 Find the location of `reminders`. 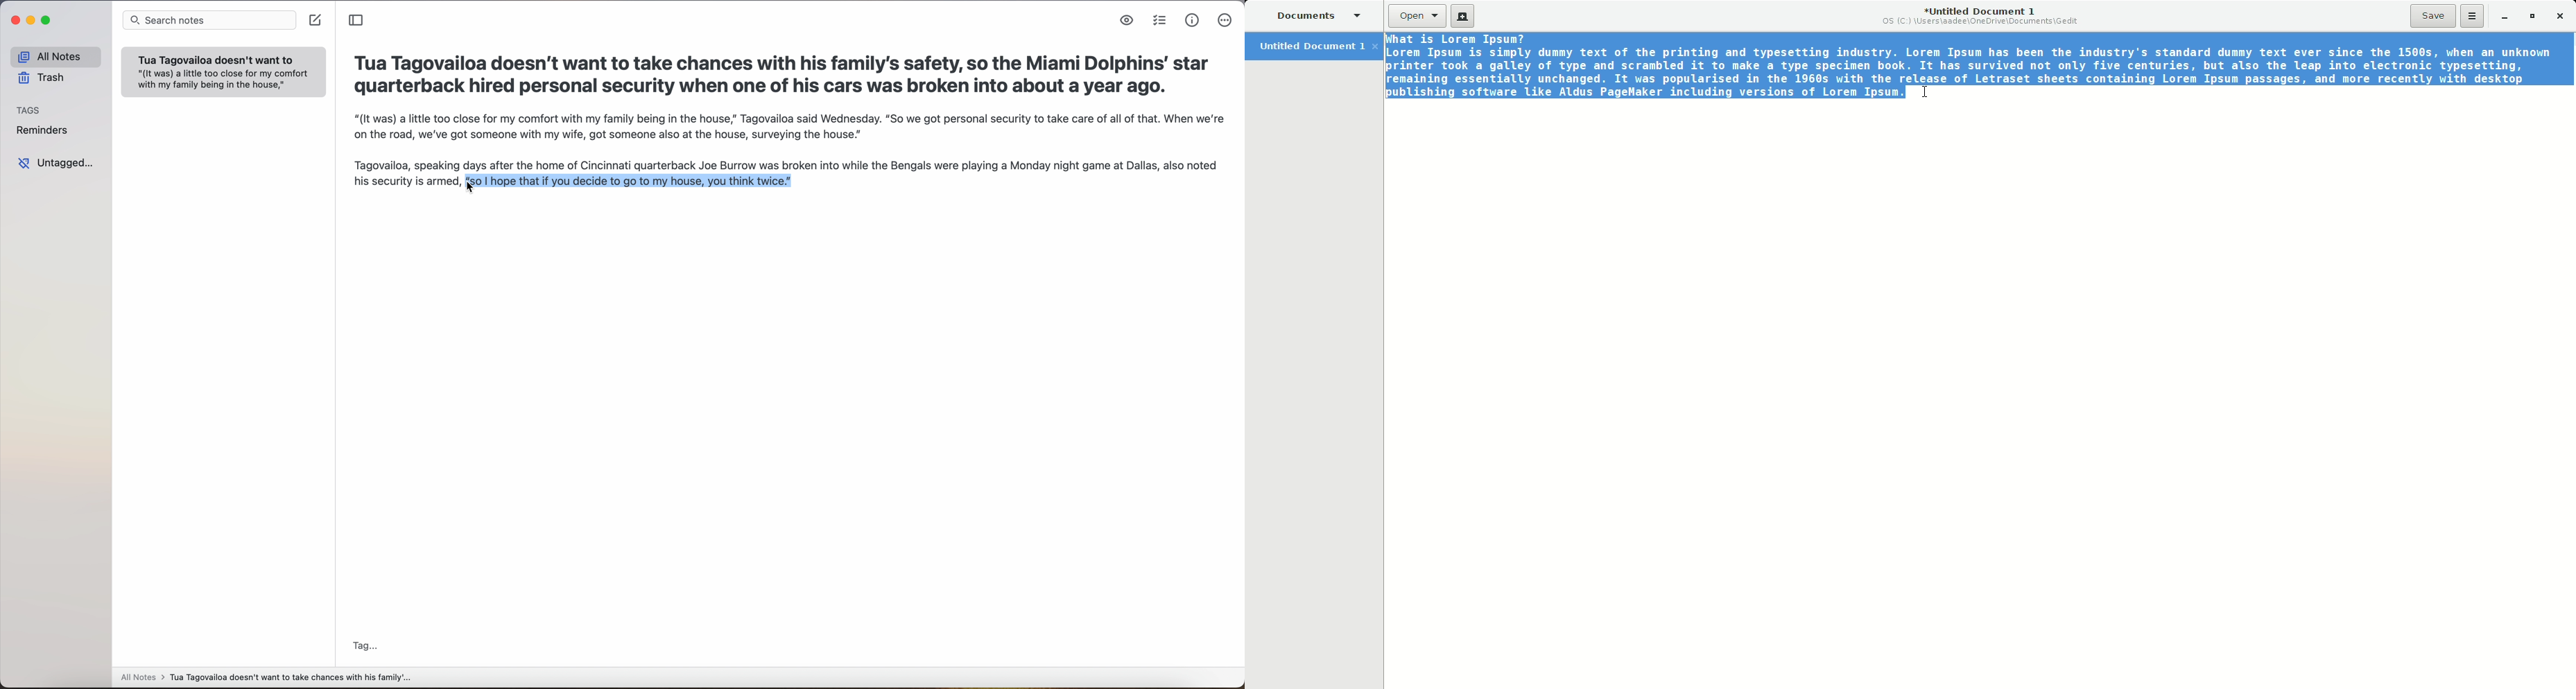

reminders is located at coordinates (44, 130).